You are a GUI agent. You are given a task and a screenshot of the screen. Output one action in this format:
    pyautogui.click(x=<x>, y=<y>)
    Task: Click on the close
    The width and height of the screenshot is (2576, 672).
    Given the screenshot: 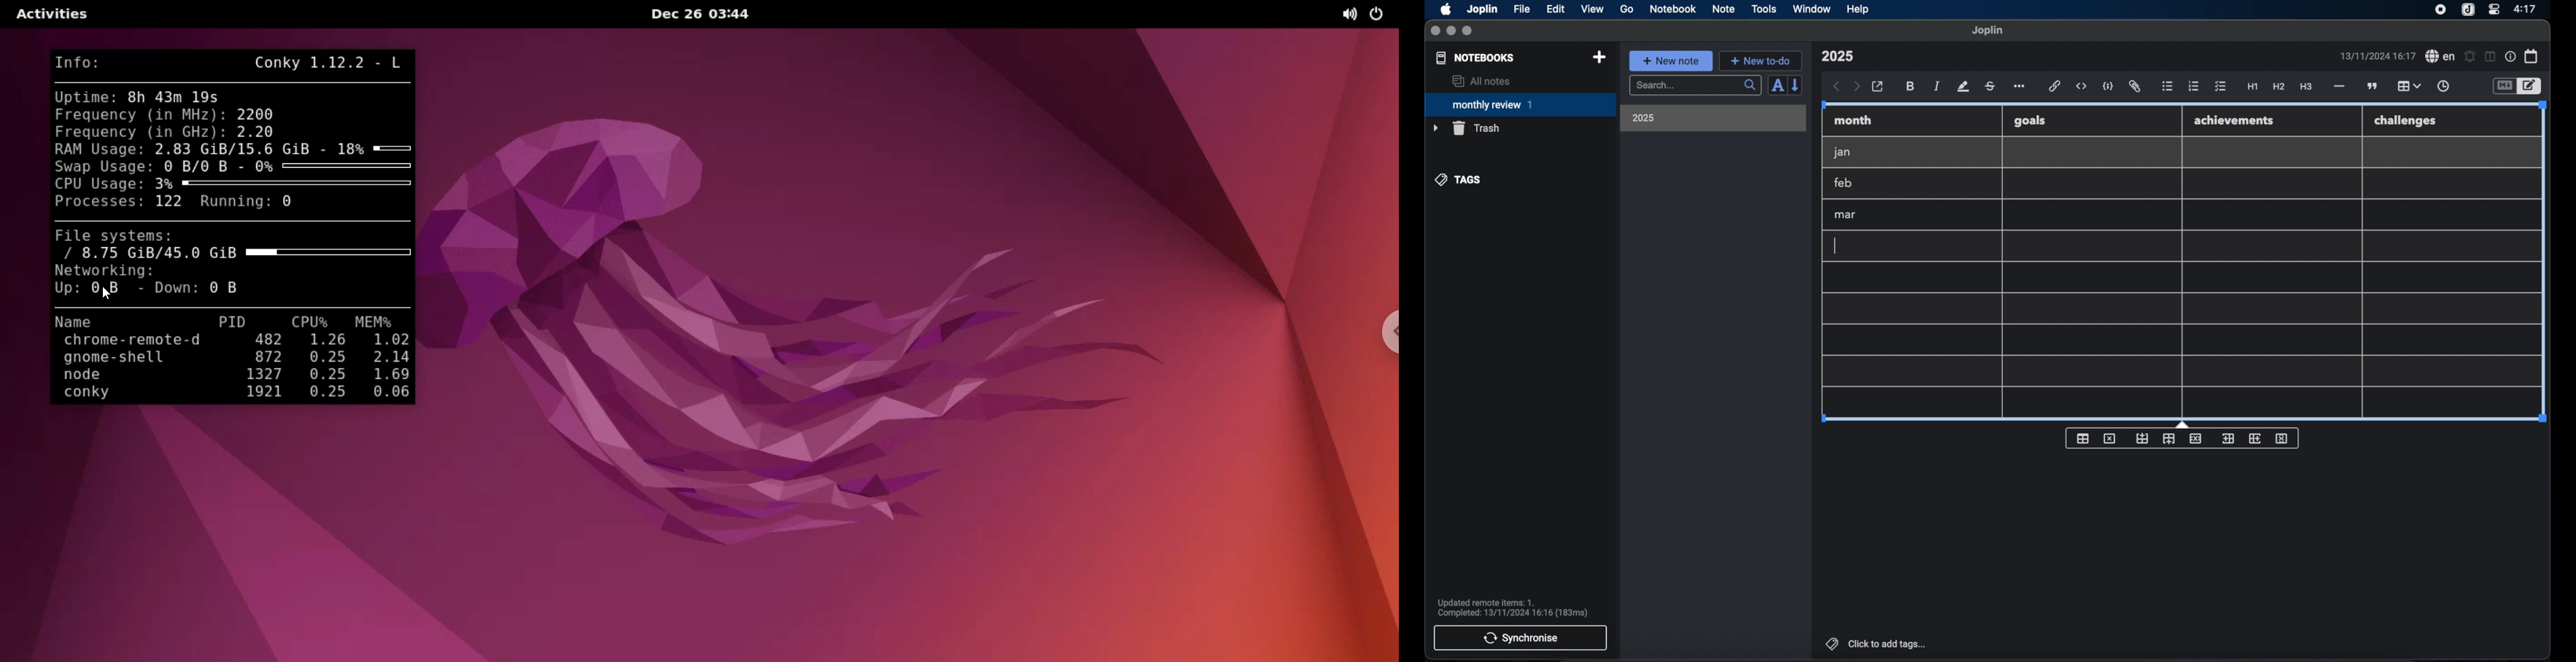 What is the action you would take?
    pyautogui.click(x=1435, y=31)
    